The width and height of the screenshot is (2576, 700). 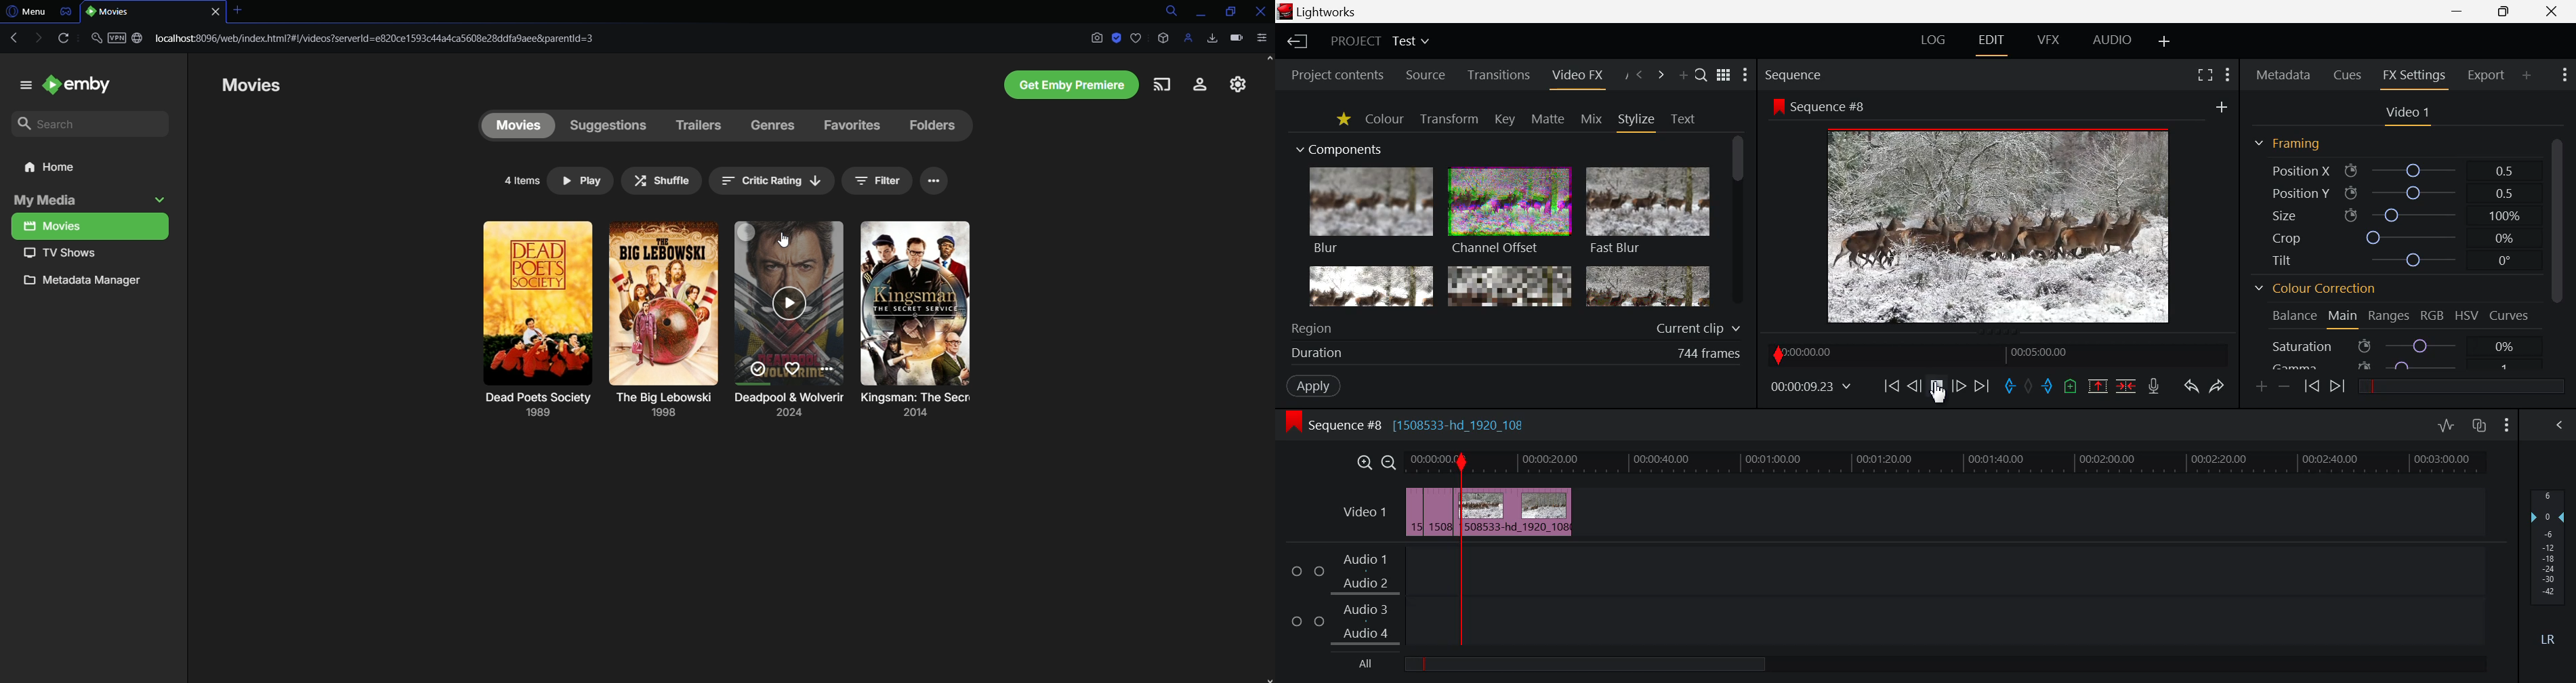 What do you see at coordinates (94, 122) in the screenshot?
I see `Search` at bounding box center [94, 122].